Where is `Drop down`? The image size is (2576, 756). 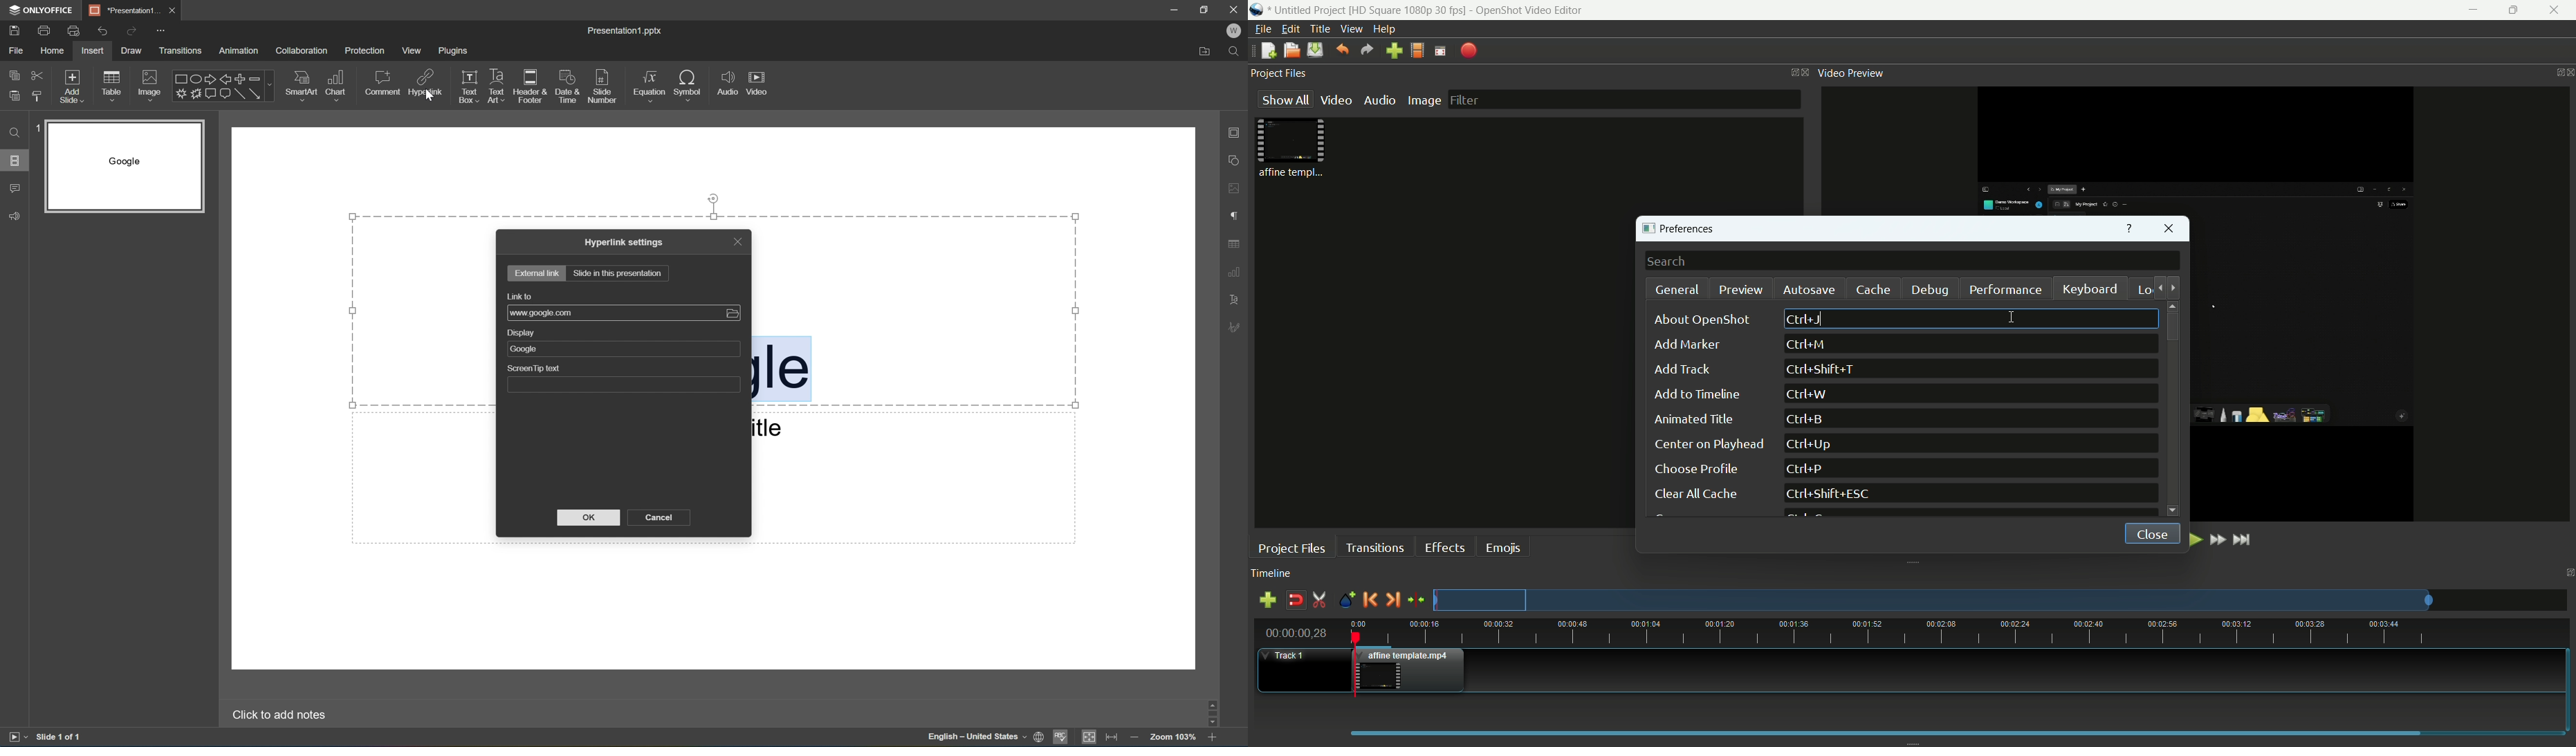 Drop down is located at coordinates (271, 86).